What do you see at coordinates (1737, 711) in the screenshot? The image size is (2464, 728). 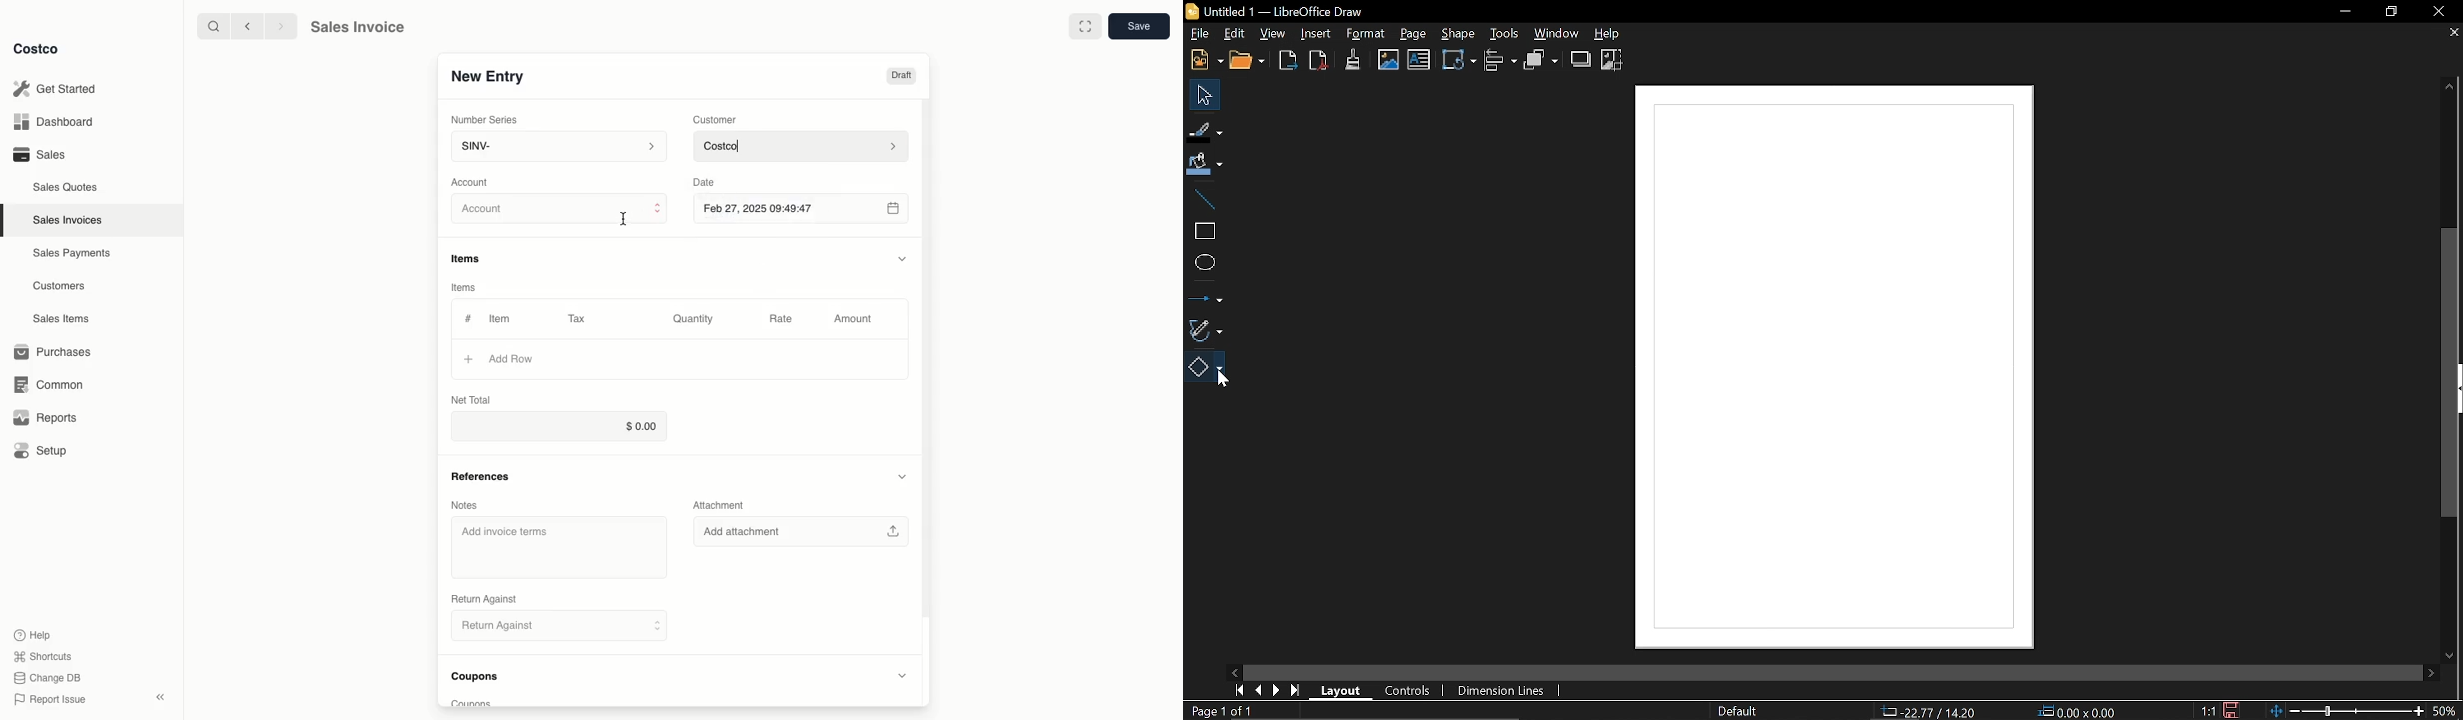 I see `Slide master name` at bounding box center [1737, 711].